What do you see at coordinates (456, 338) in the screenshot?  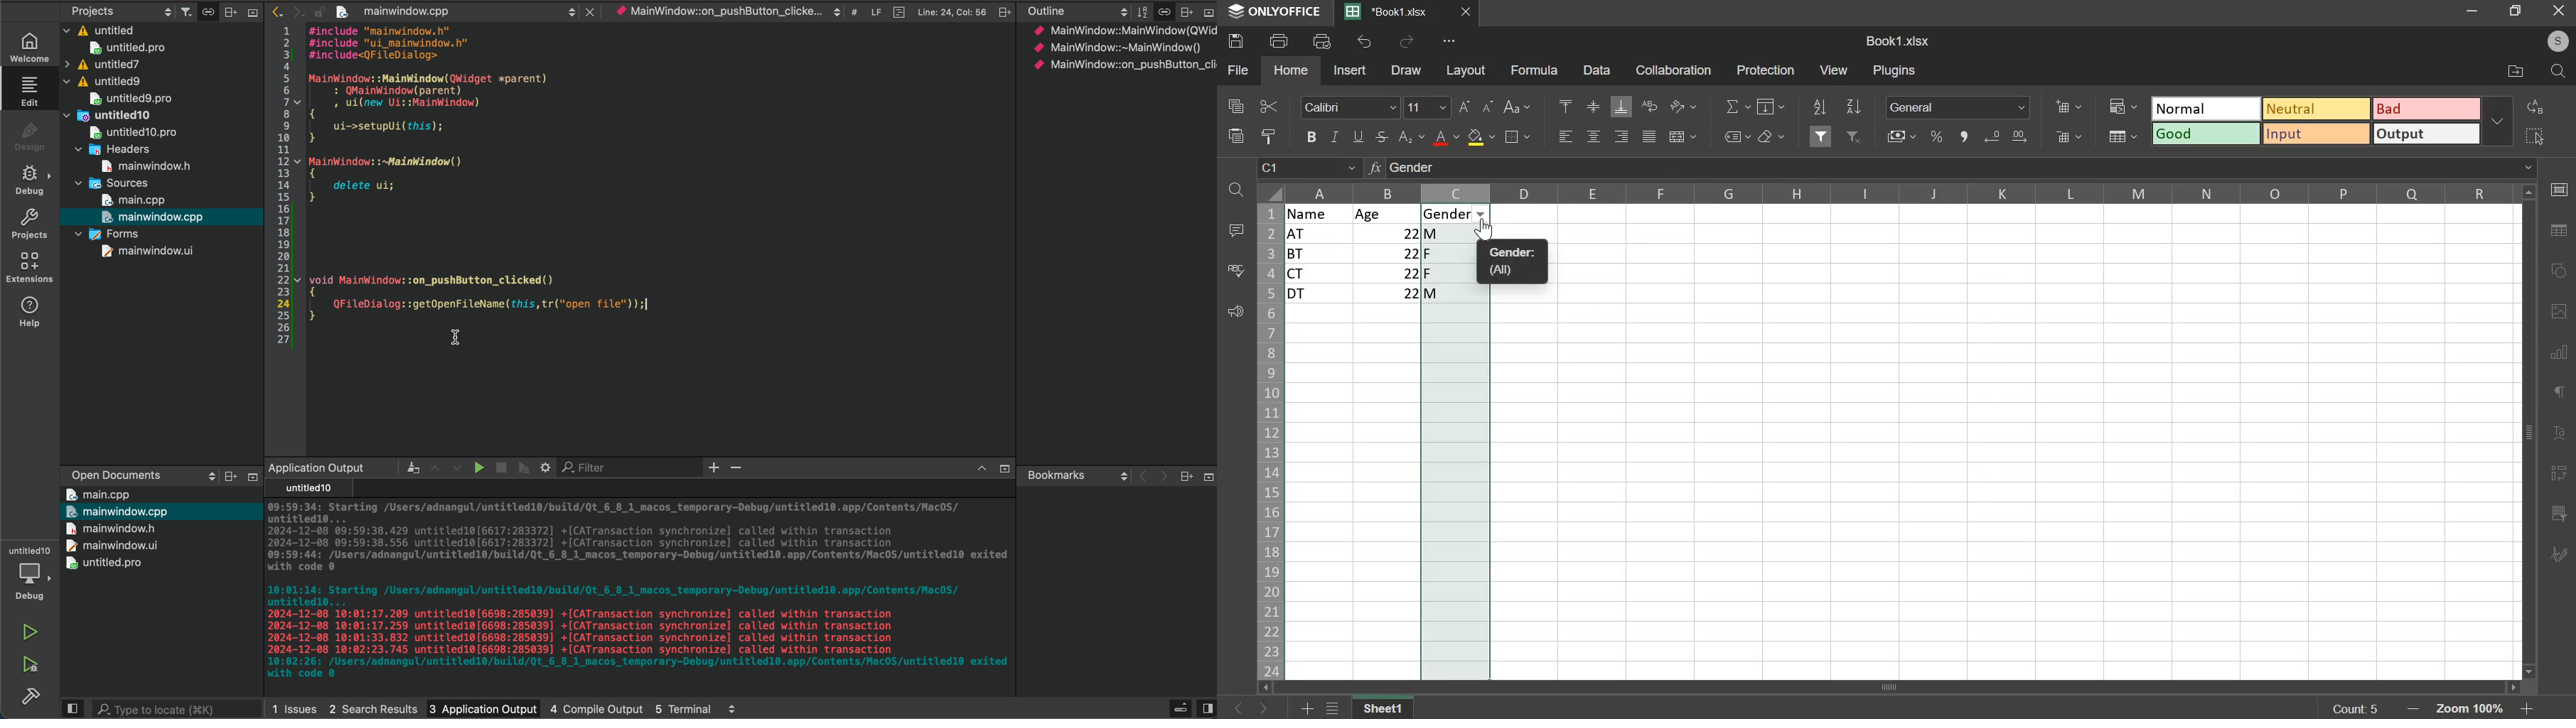 I see `cursor` at bounding box center [456, 338].